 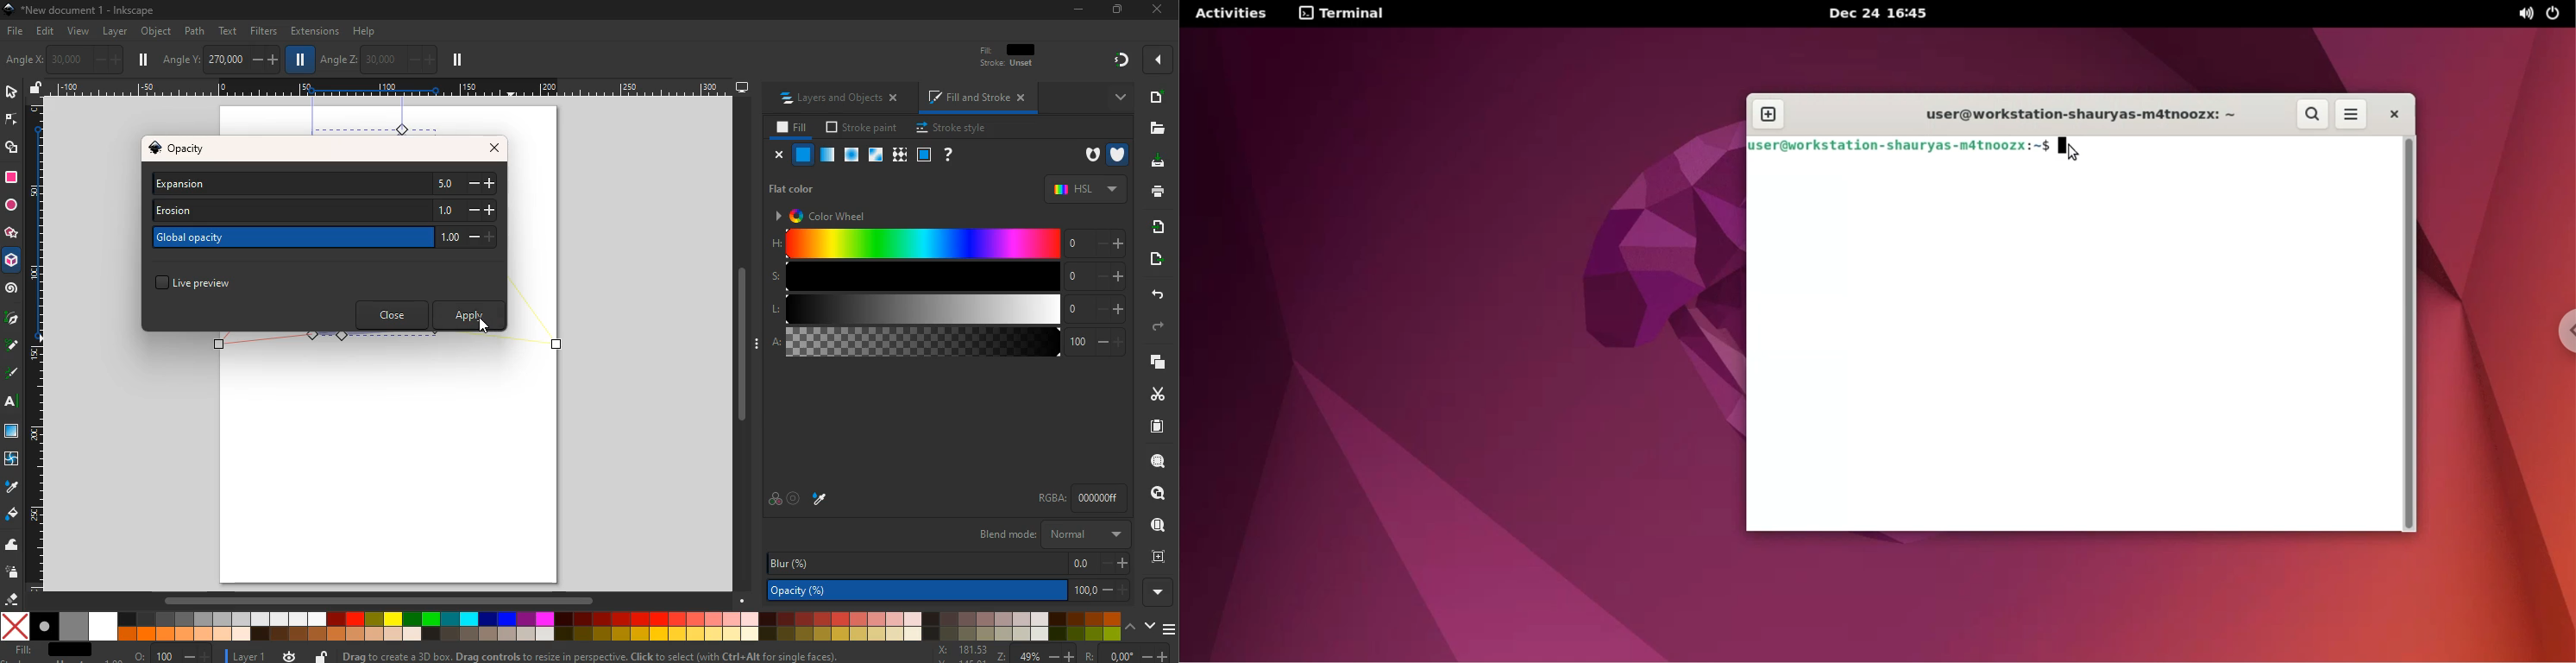 What do you see at coordinates (924, 155) in the screenshot?
I see `frame` at bounding box center [924, 155].